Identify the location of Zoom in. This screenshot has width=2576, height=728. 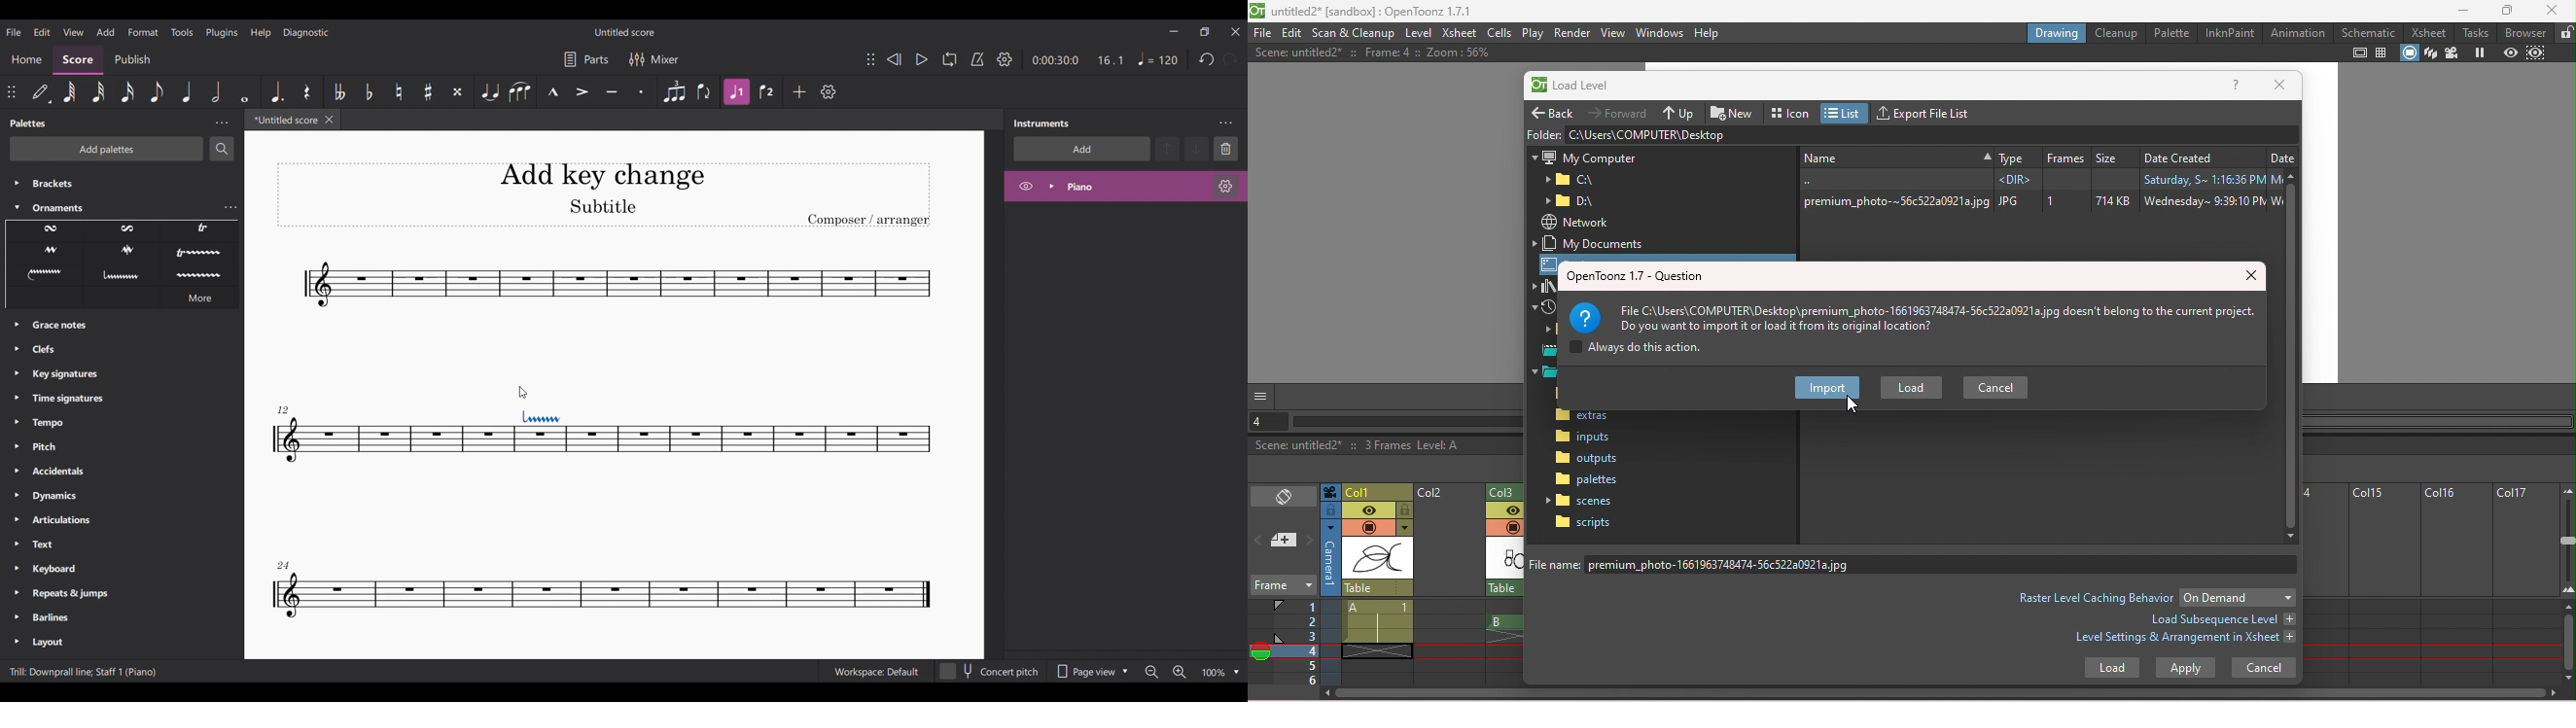
(2567, 593).